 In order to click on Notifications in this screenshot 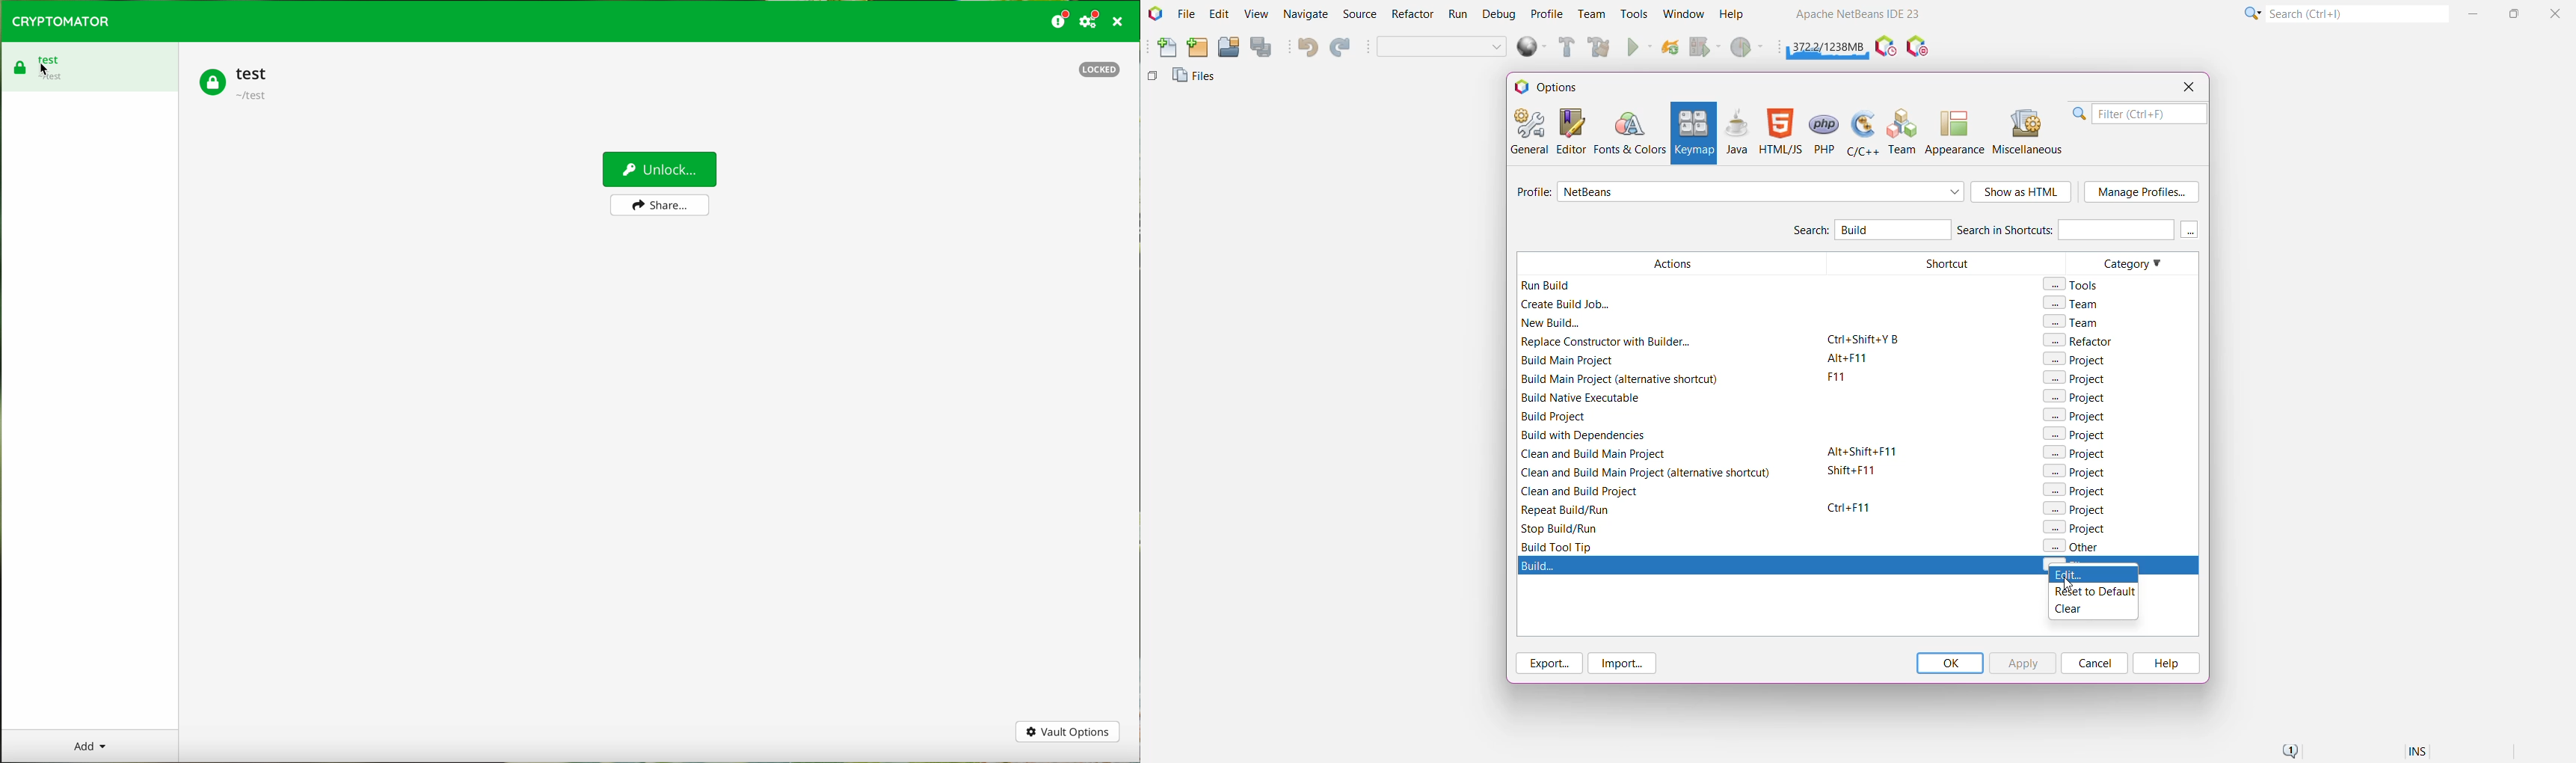, I will do `click(2289, 752)`.